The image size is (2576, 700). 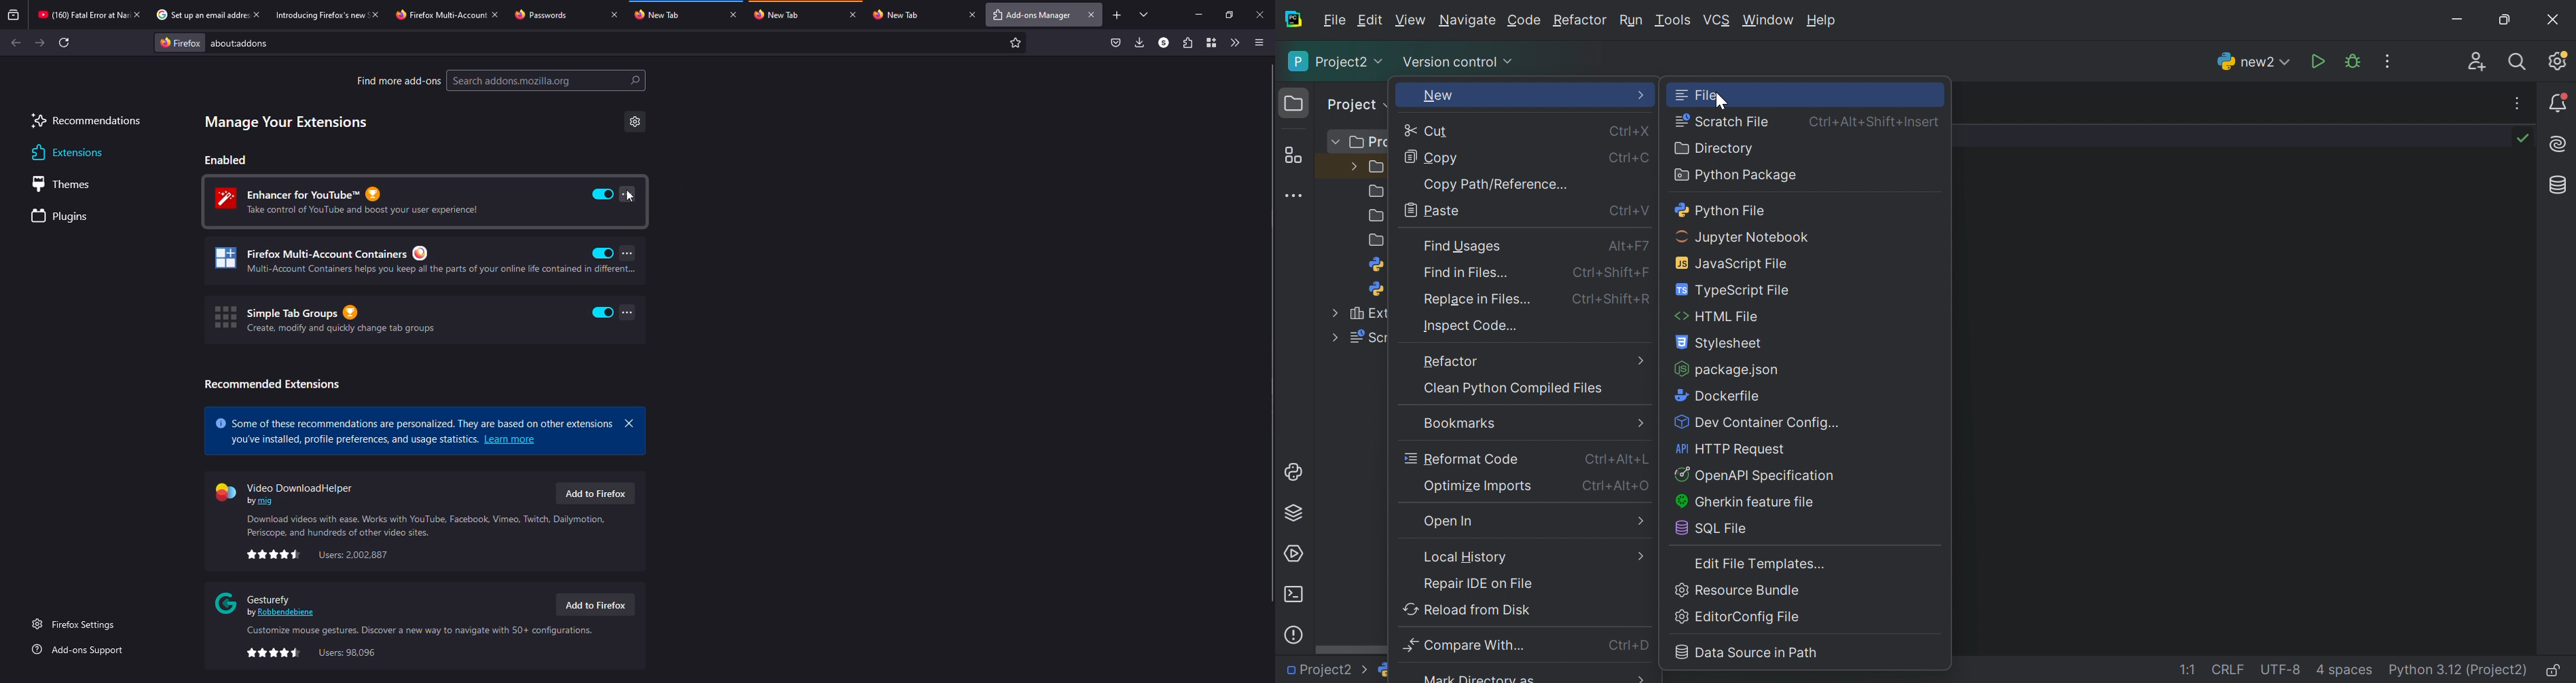 I want to click on Refactor, so click(x=1450, y=363).